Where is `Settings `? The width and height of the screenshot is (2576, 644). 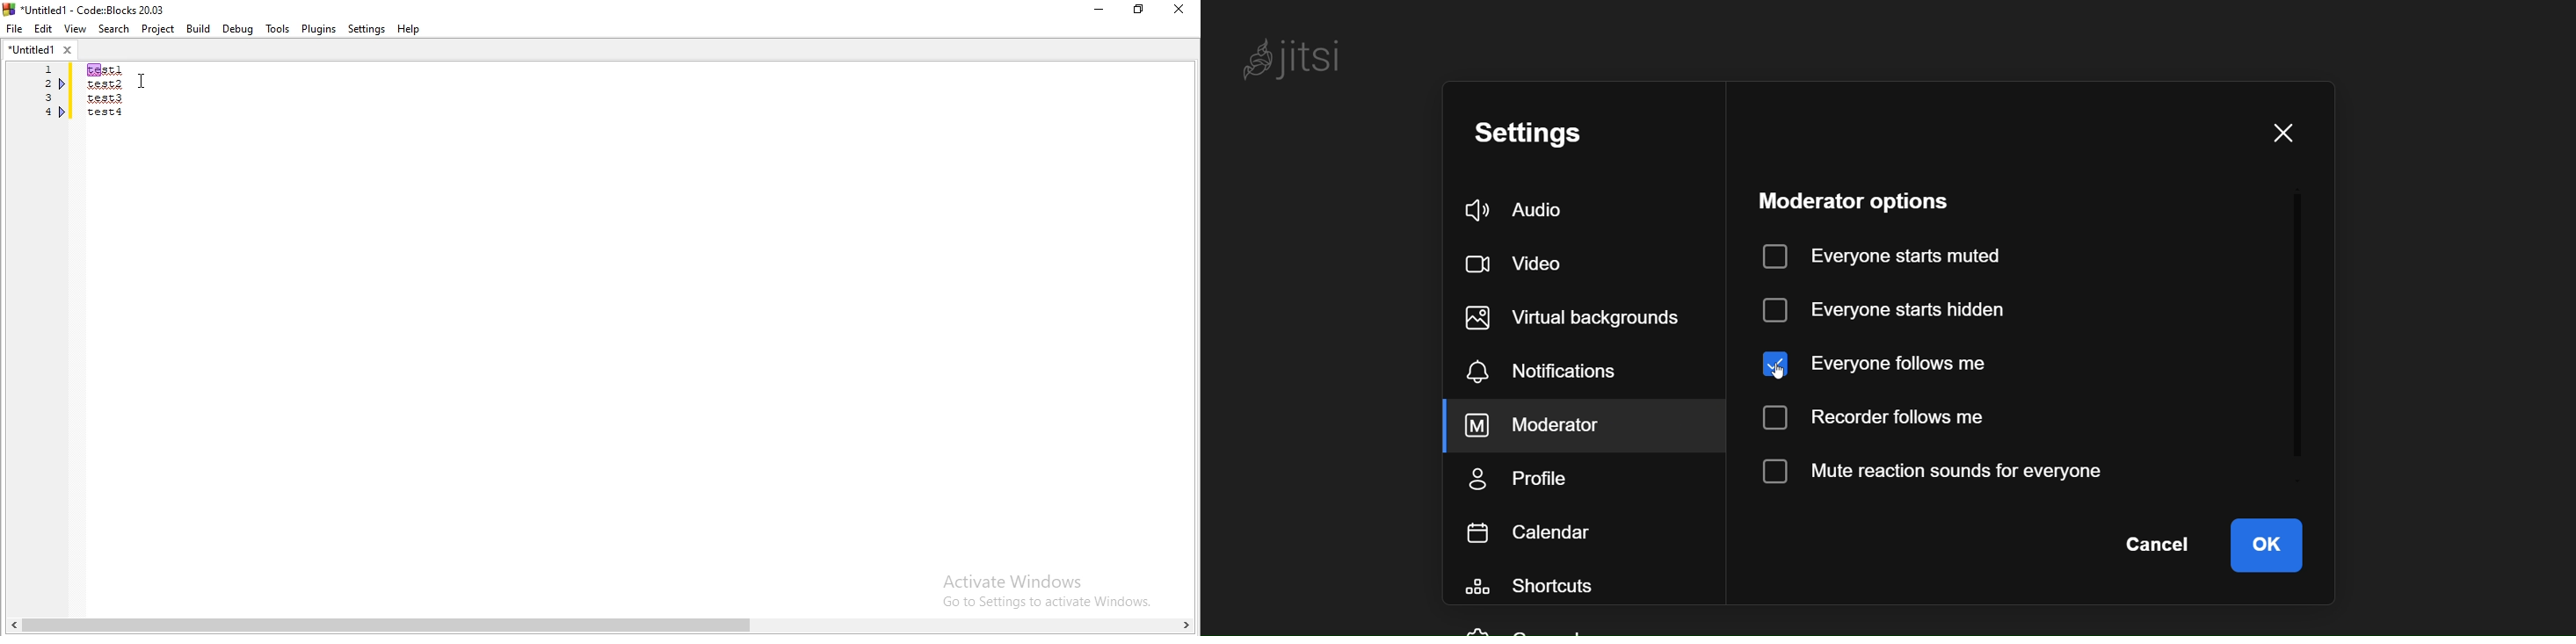 Settings  is located at coordinates (368, 29).